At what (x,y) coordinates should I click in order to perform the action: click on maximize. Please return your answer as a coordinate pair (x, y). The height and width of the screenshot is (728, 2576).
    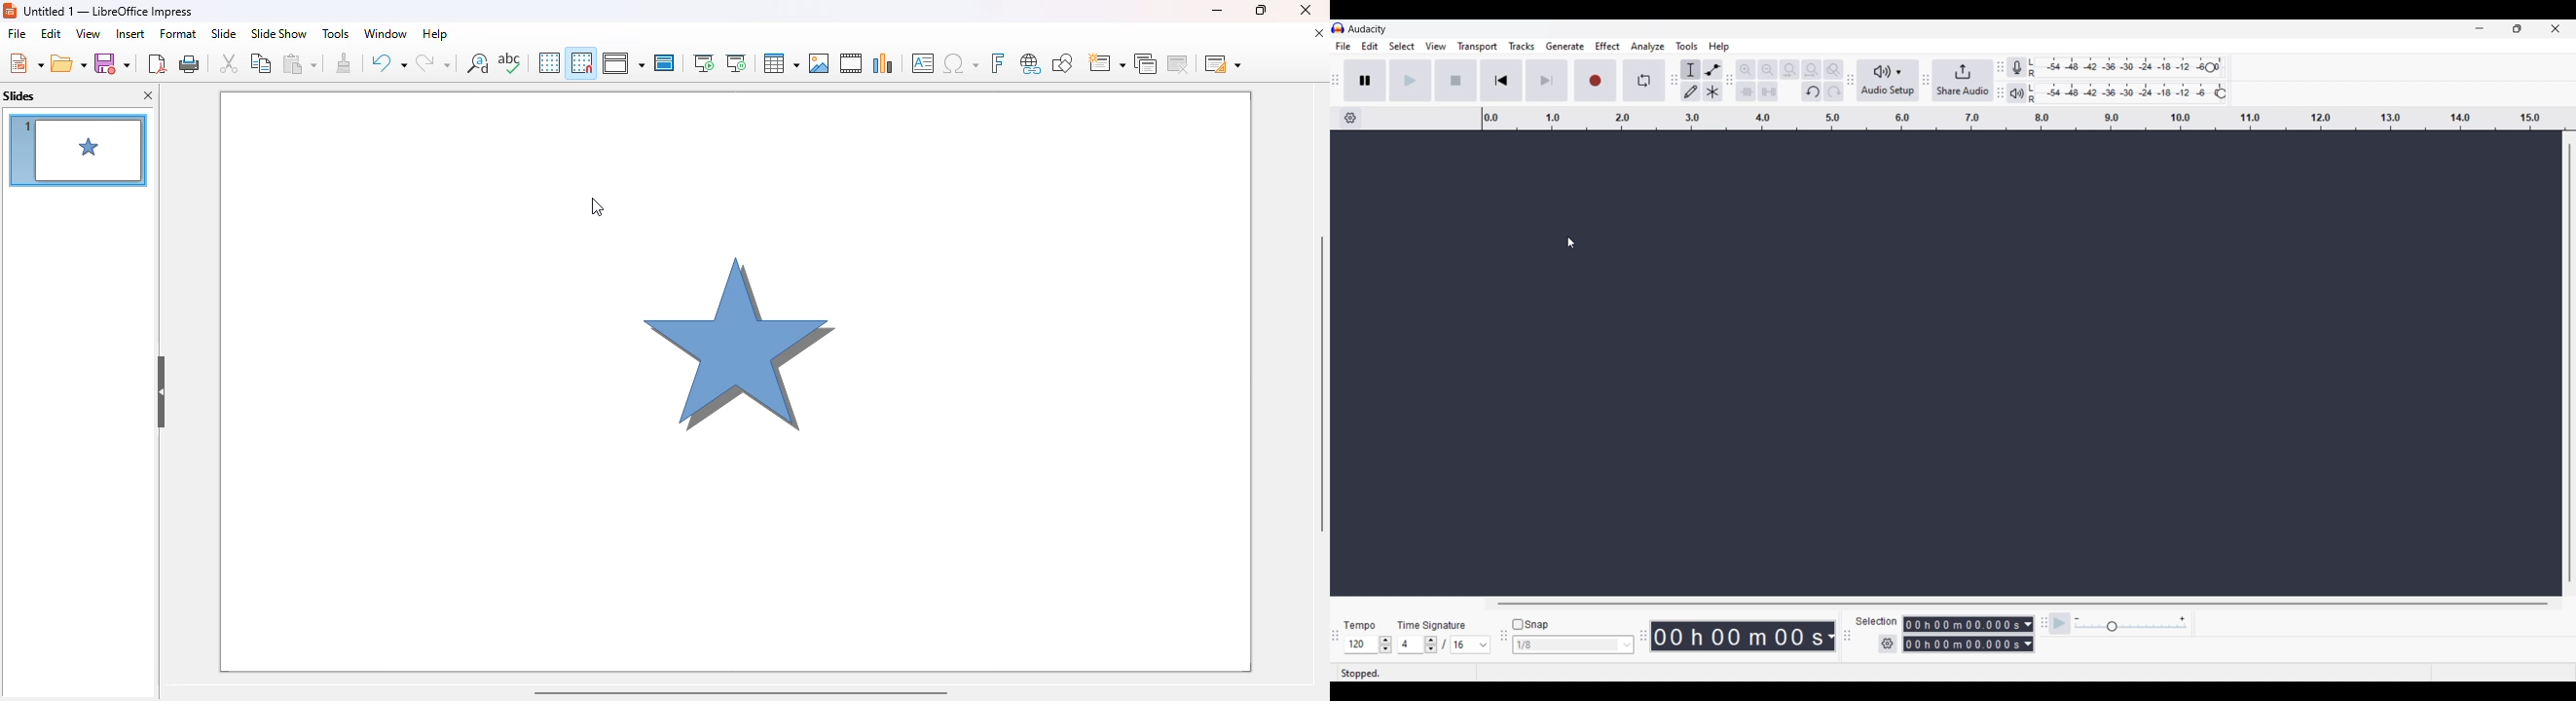
    Looking at the image, I should click on (1262, 10).